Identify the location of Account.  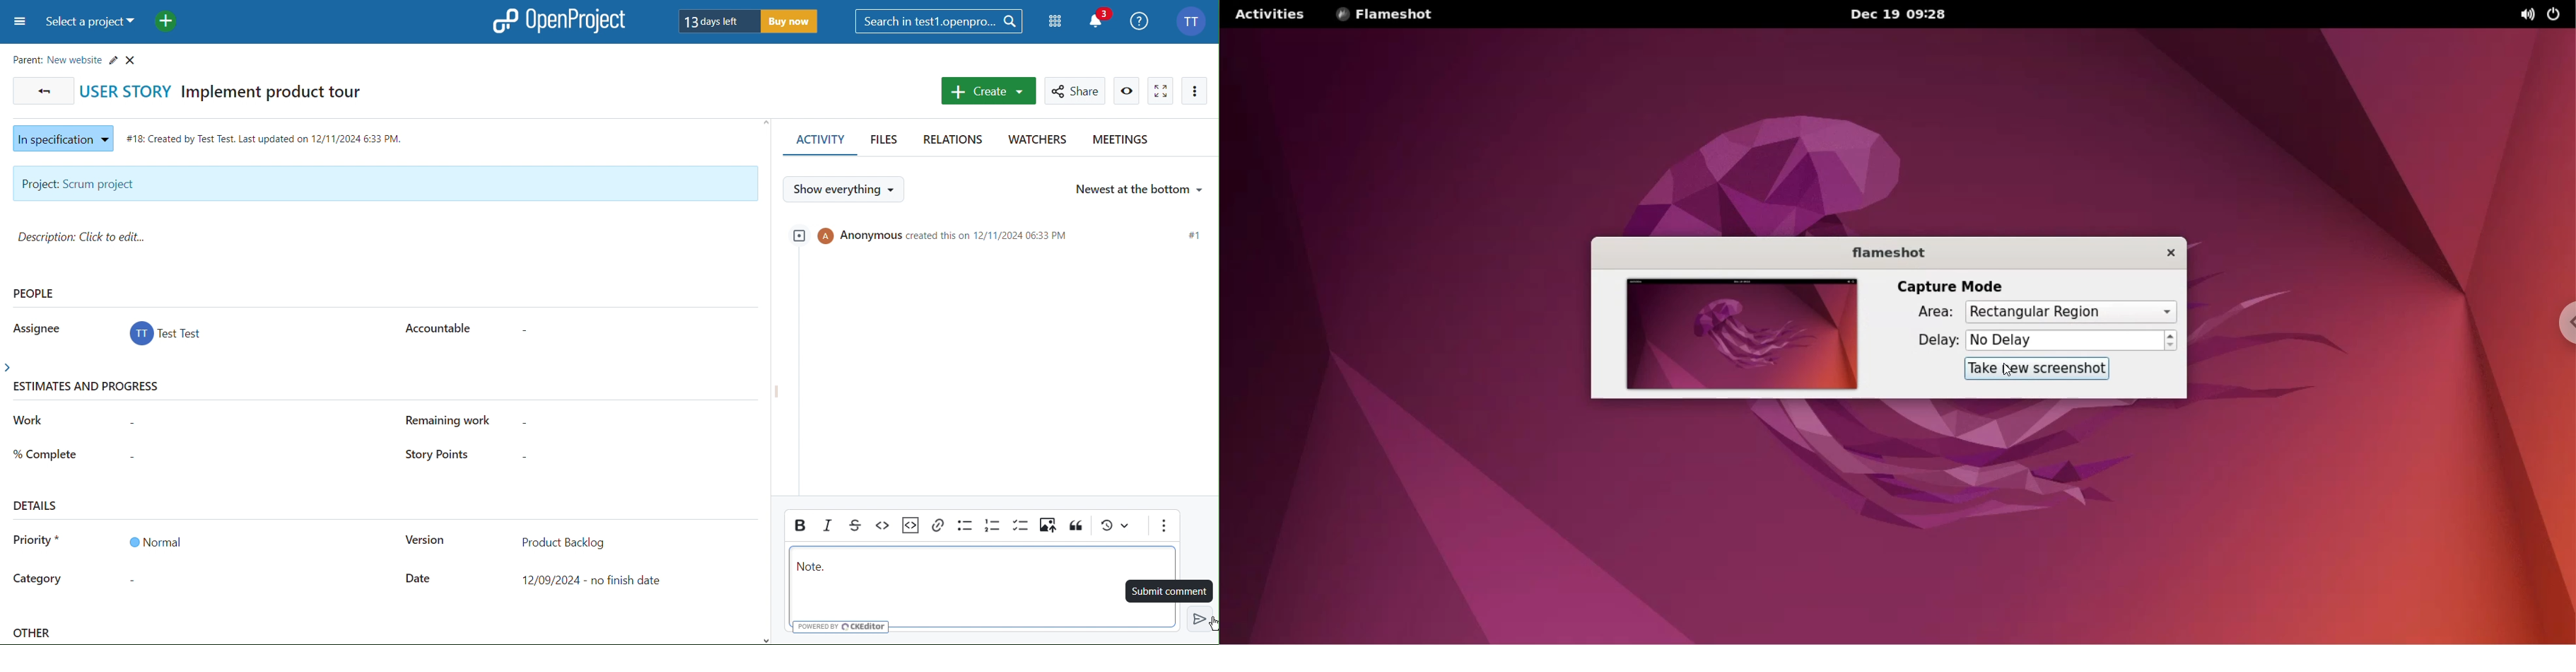
(168, 336).